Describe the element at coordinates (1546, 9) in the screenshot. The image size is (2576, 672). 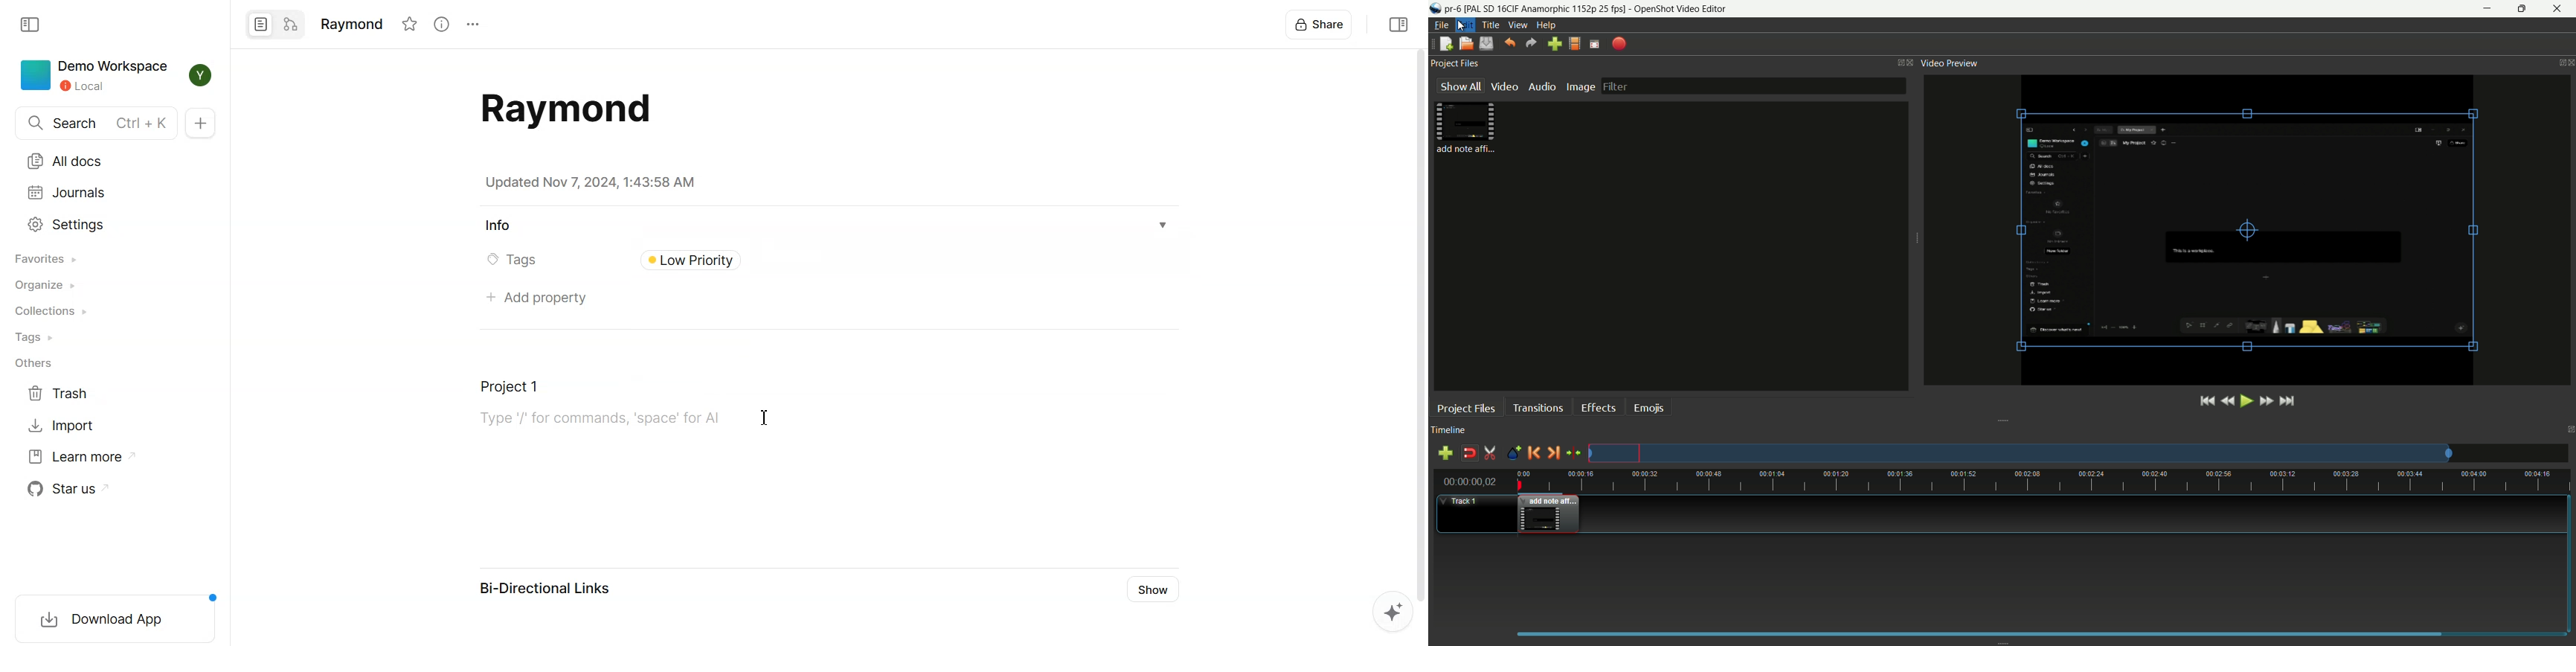
I see `profile` at that location.